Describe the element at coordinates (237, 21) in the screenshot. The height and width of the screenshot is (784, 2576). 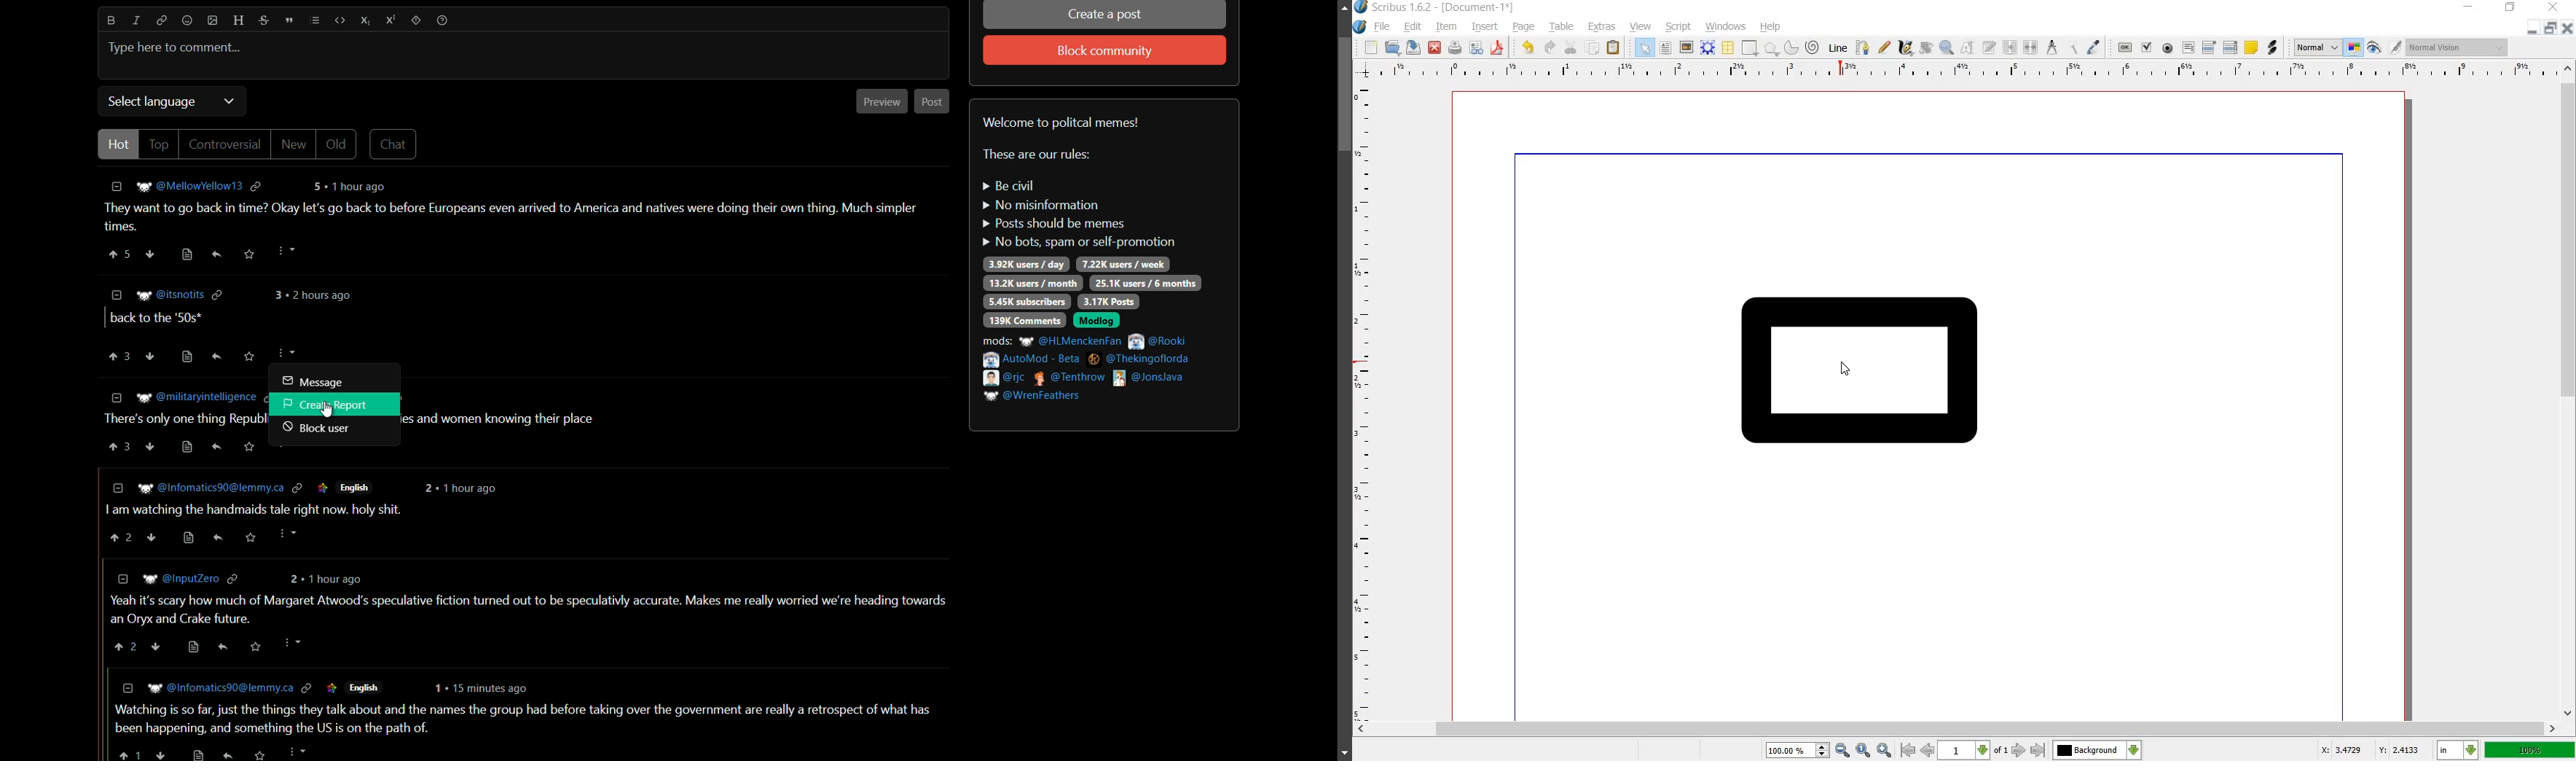
I see `header` at that location.